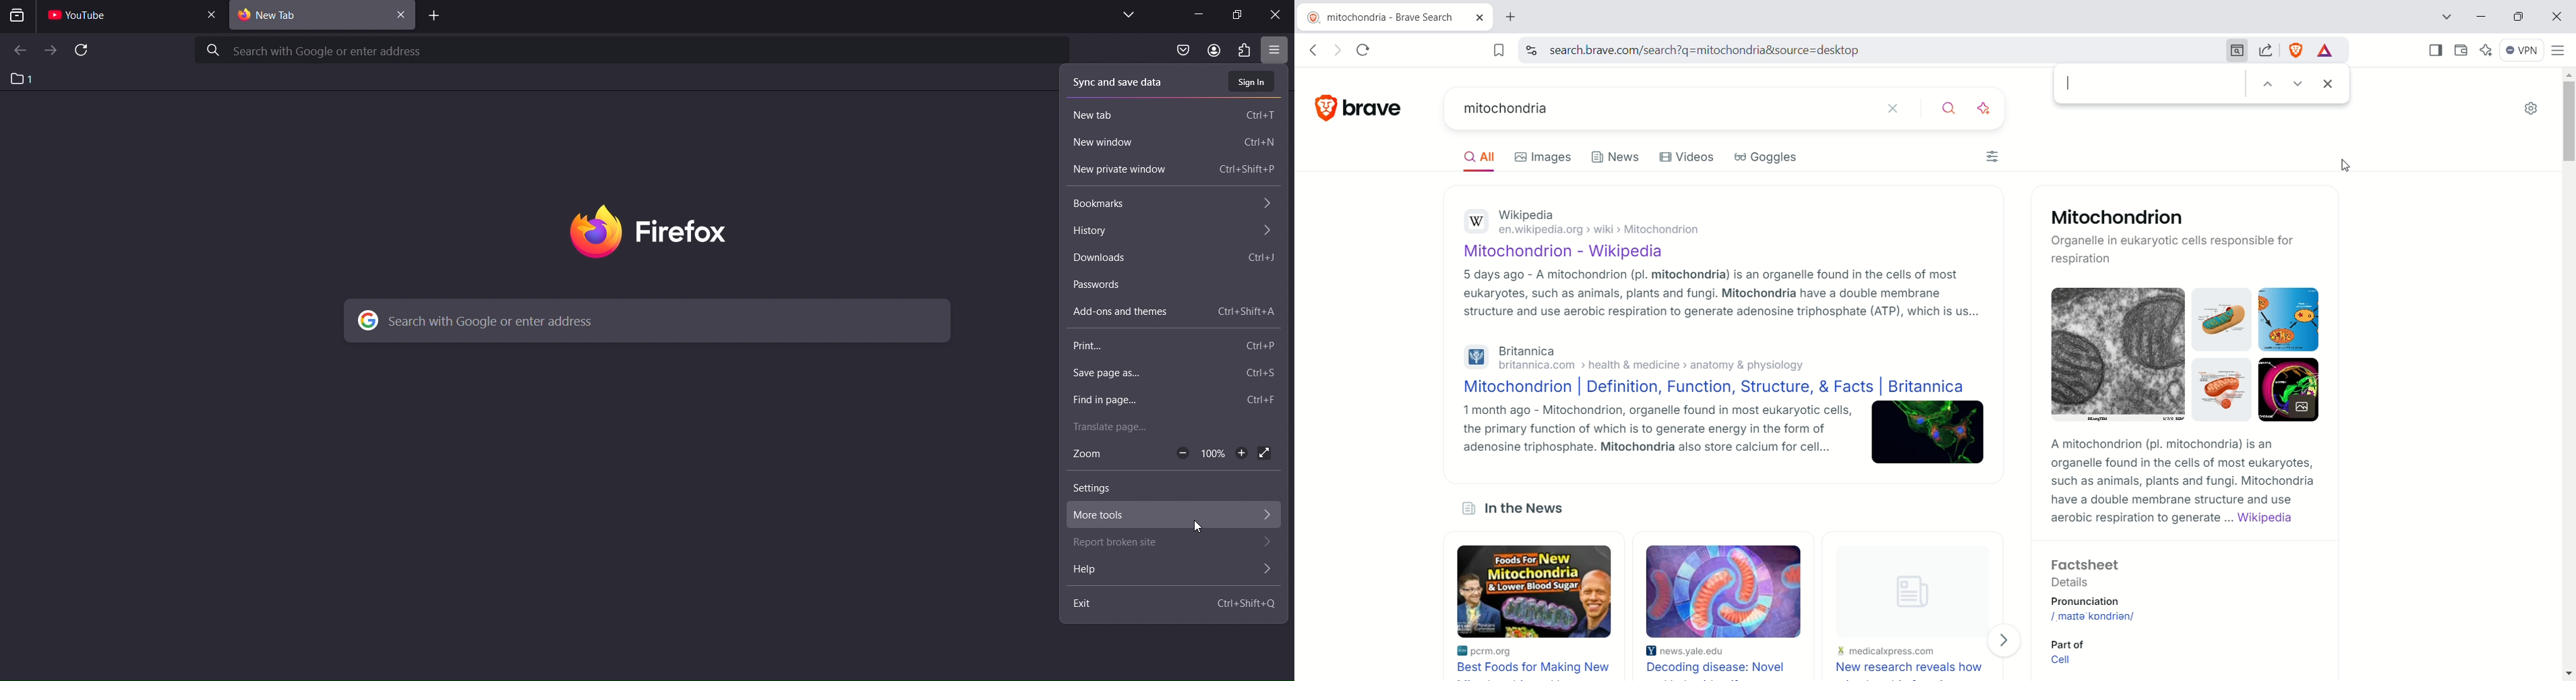 The image size is (2576, 700). I want to click on next, so click(2301, 85).